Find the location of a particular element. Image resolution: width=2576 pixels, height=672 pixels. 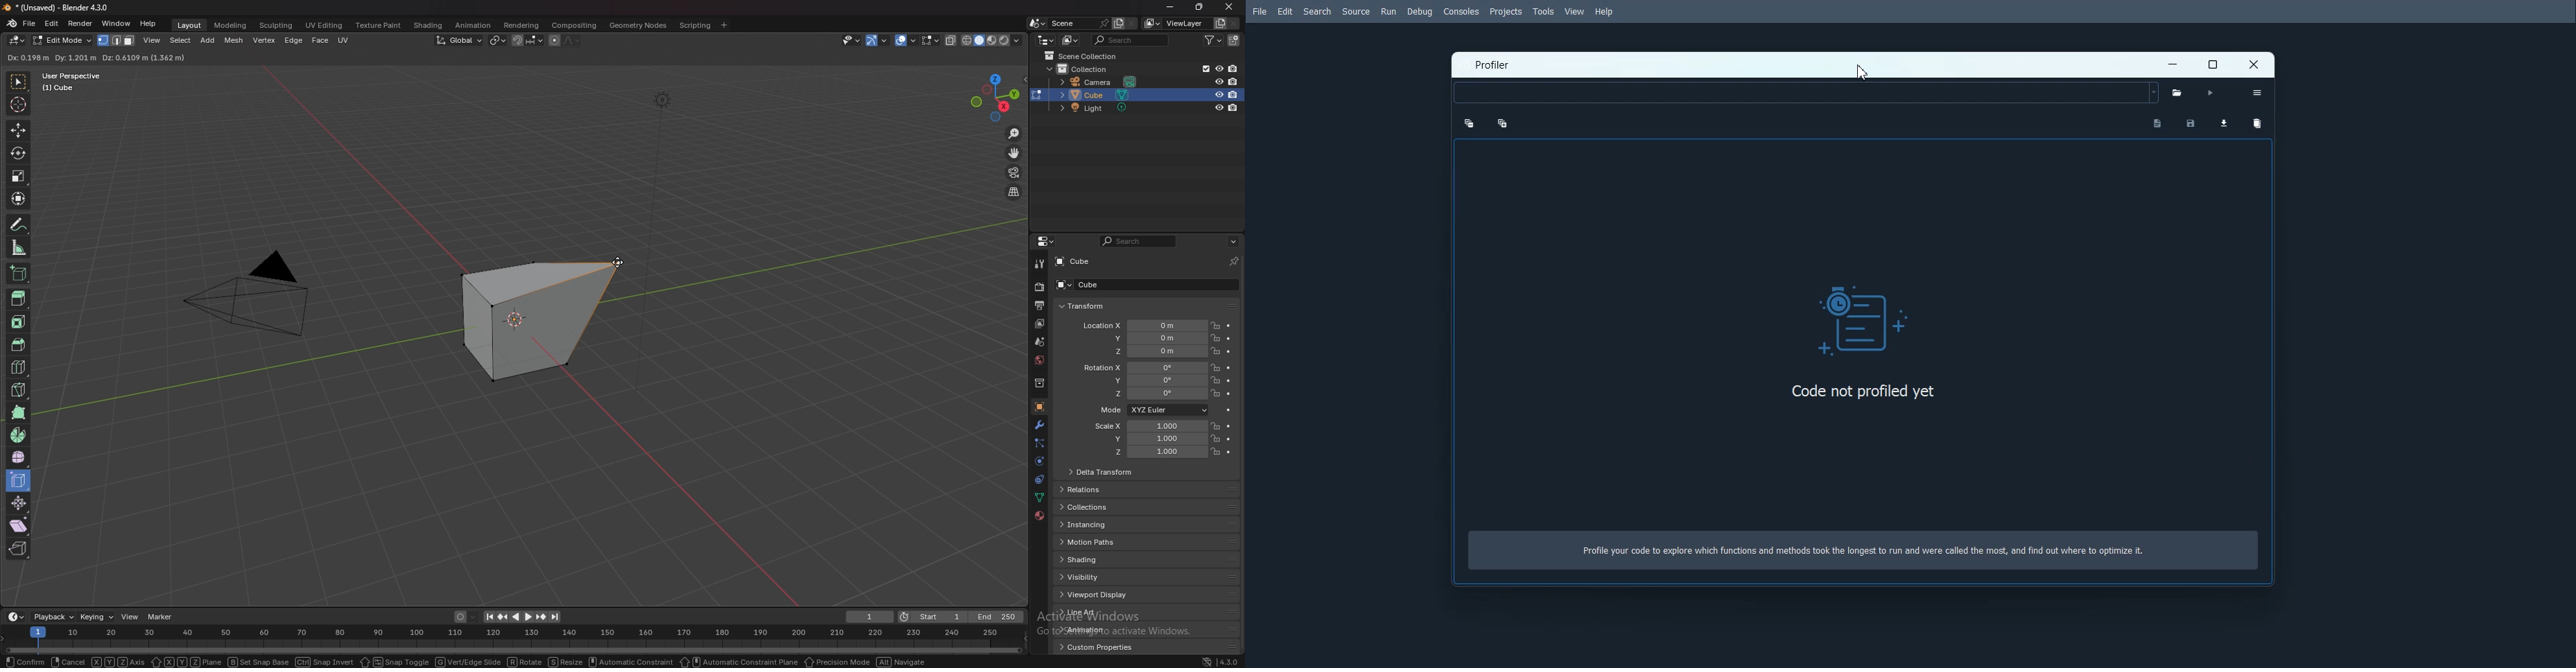

exclude from viewlayer is located at coordinates (1202, 68).